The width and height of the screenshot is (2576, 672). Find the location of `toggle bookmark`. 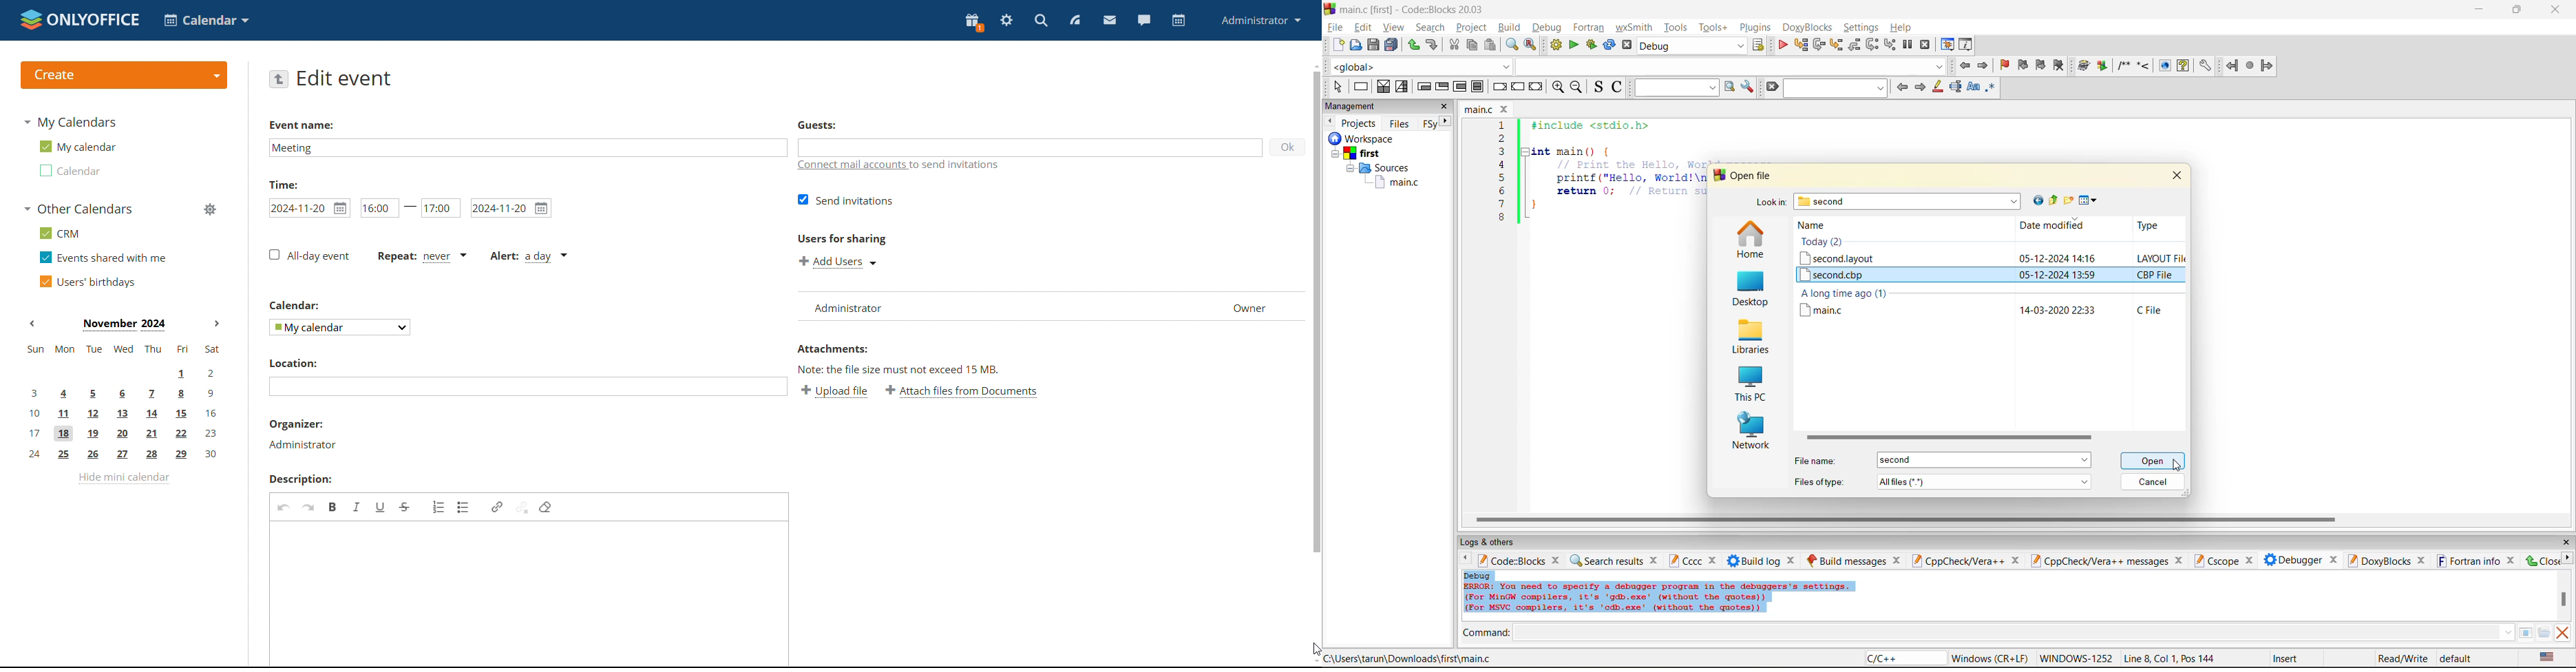

toggle bookmark is located at coordinates (2006, 65).